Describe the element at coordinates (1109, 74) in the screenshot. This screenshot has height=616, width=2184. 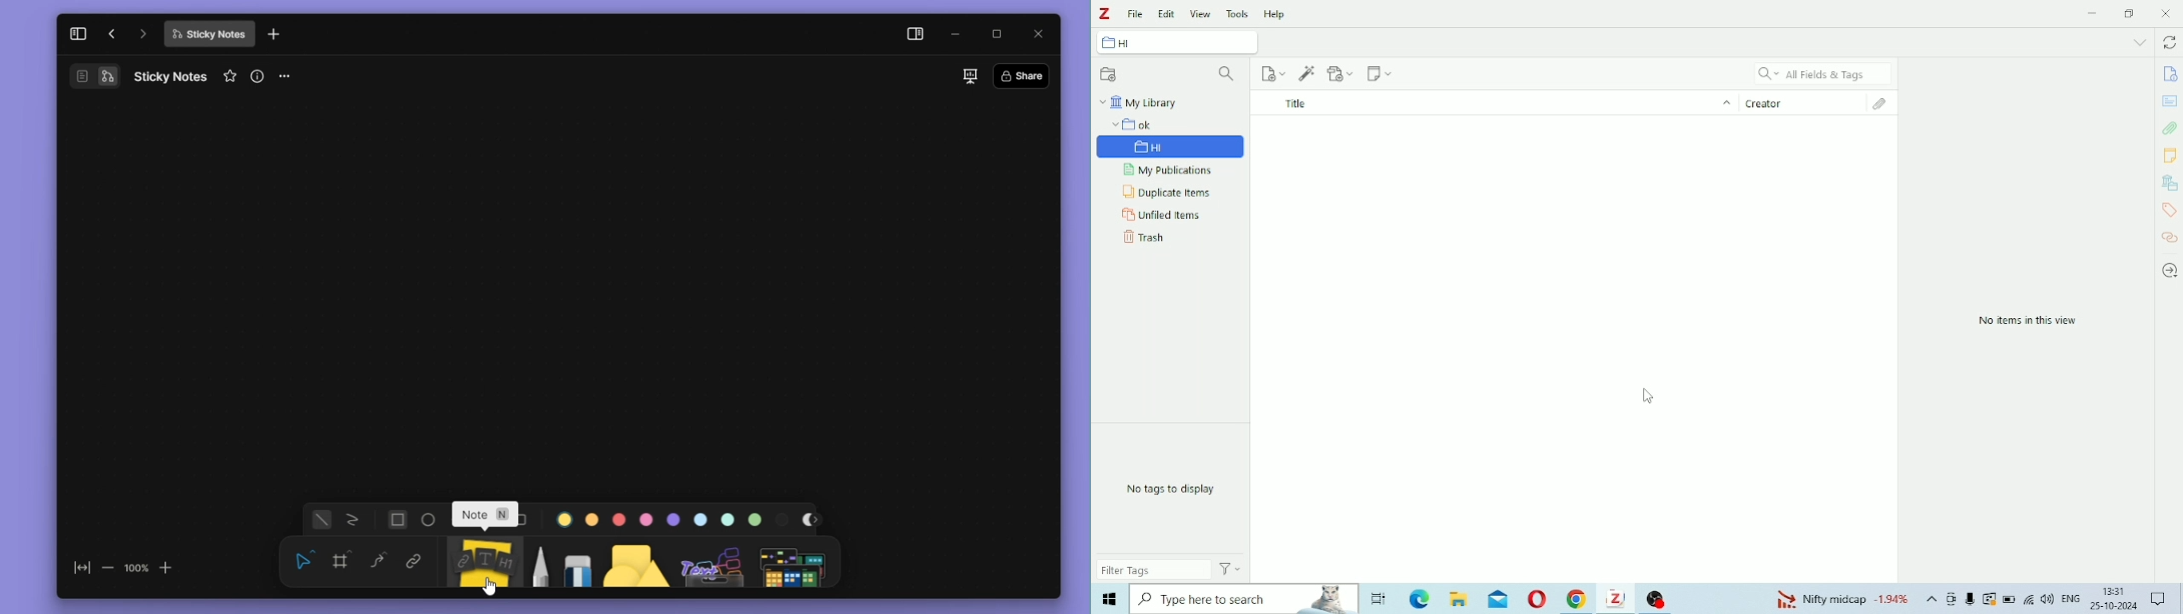
I see `New Collection` at that location.